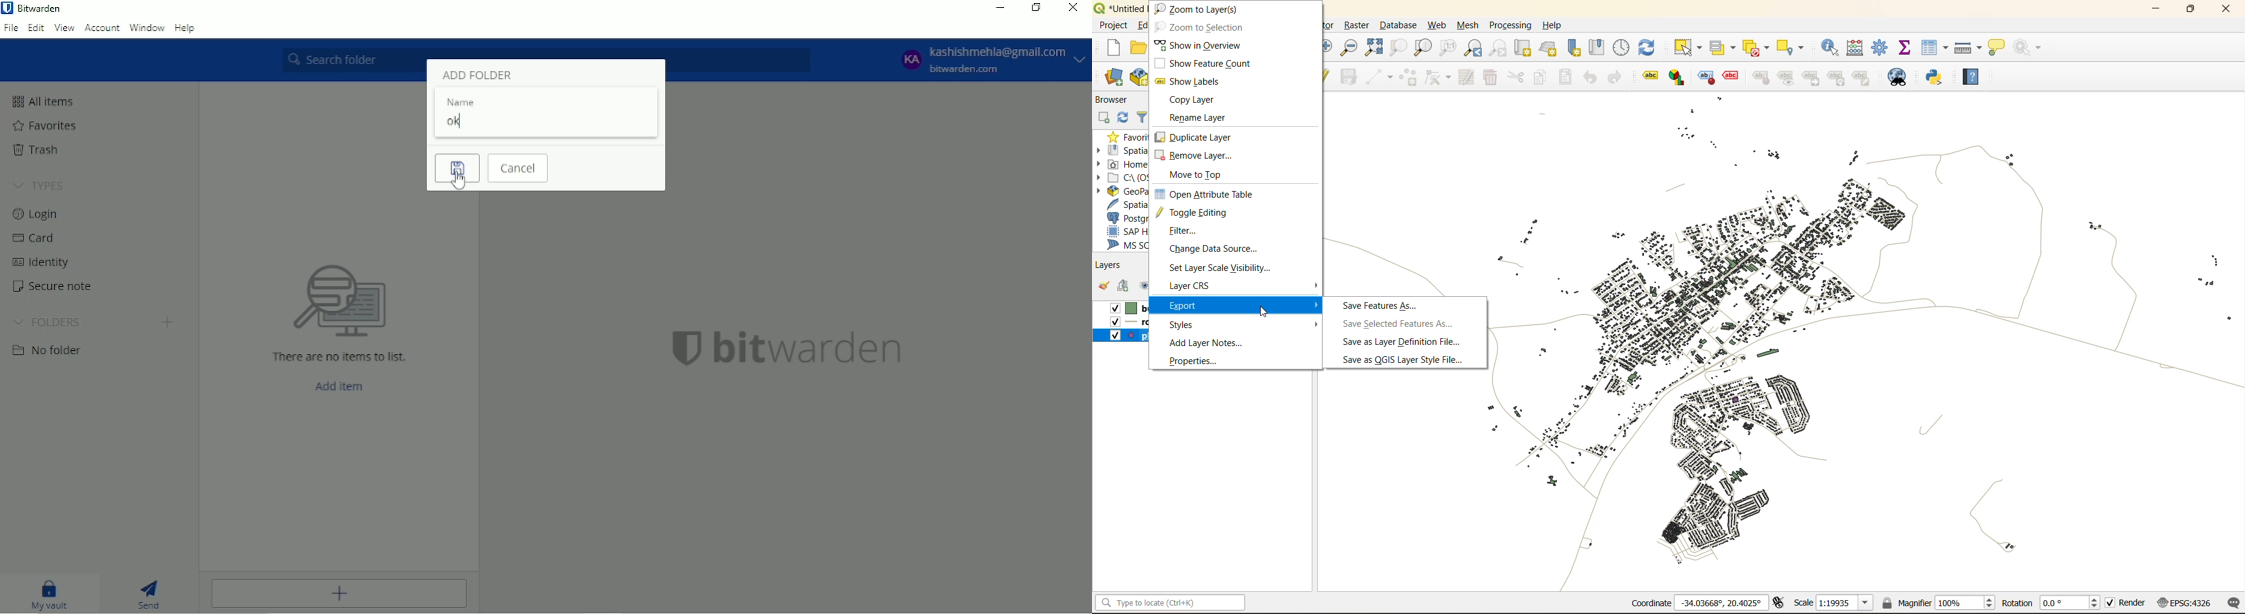 The image size is (2268, 616). I want to click on open, so click(1104, 287).